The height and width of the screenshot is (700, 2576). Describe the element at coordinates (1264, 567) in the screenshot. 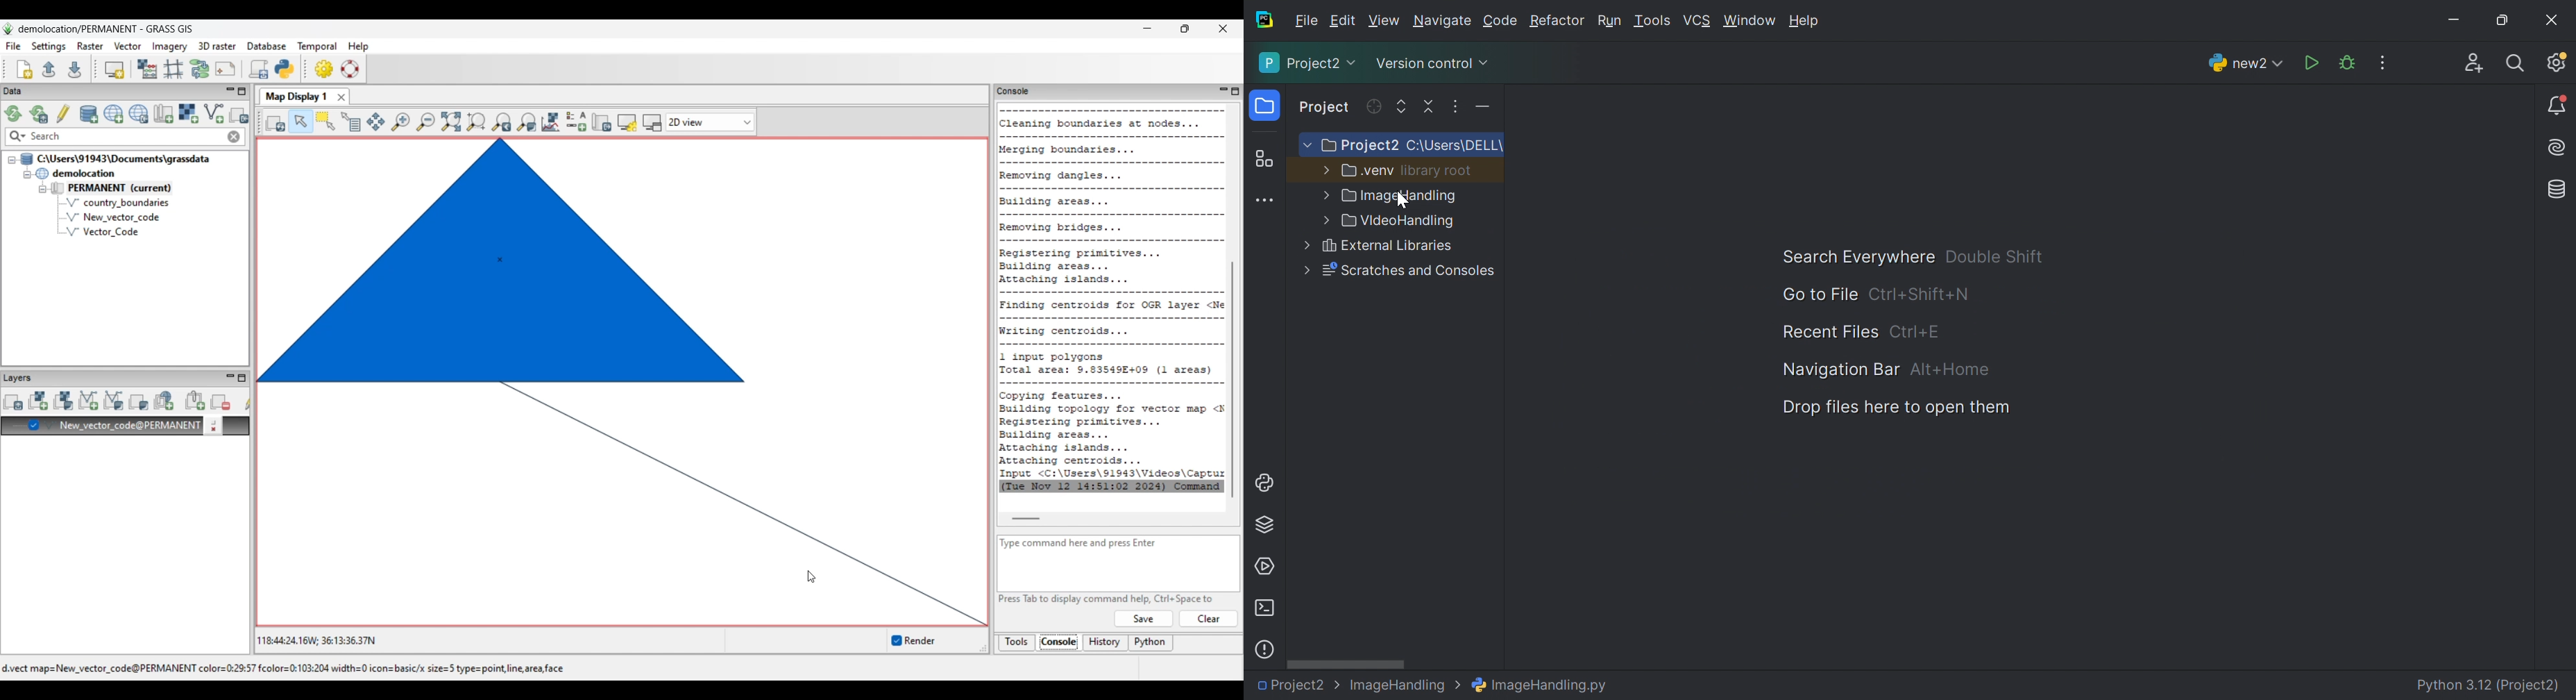

I see `Services` at that location.